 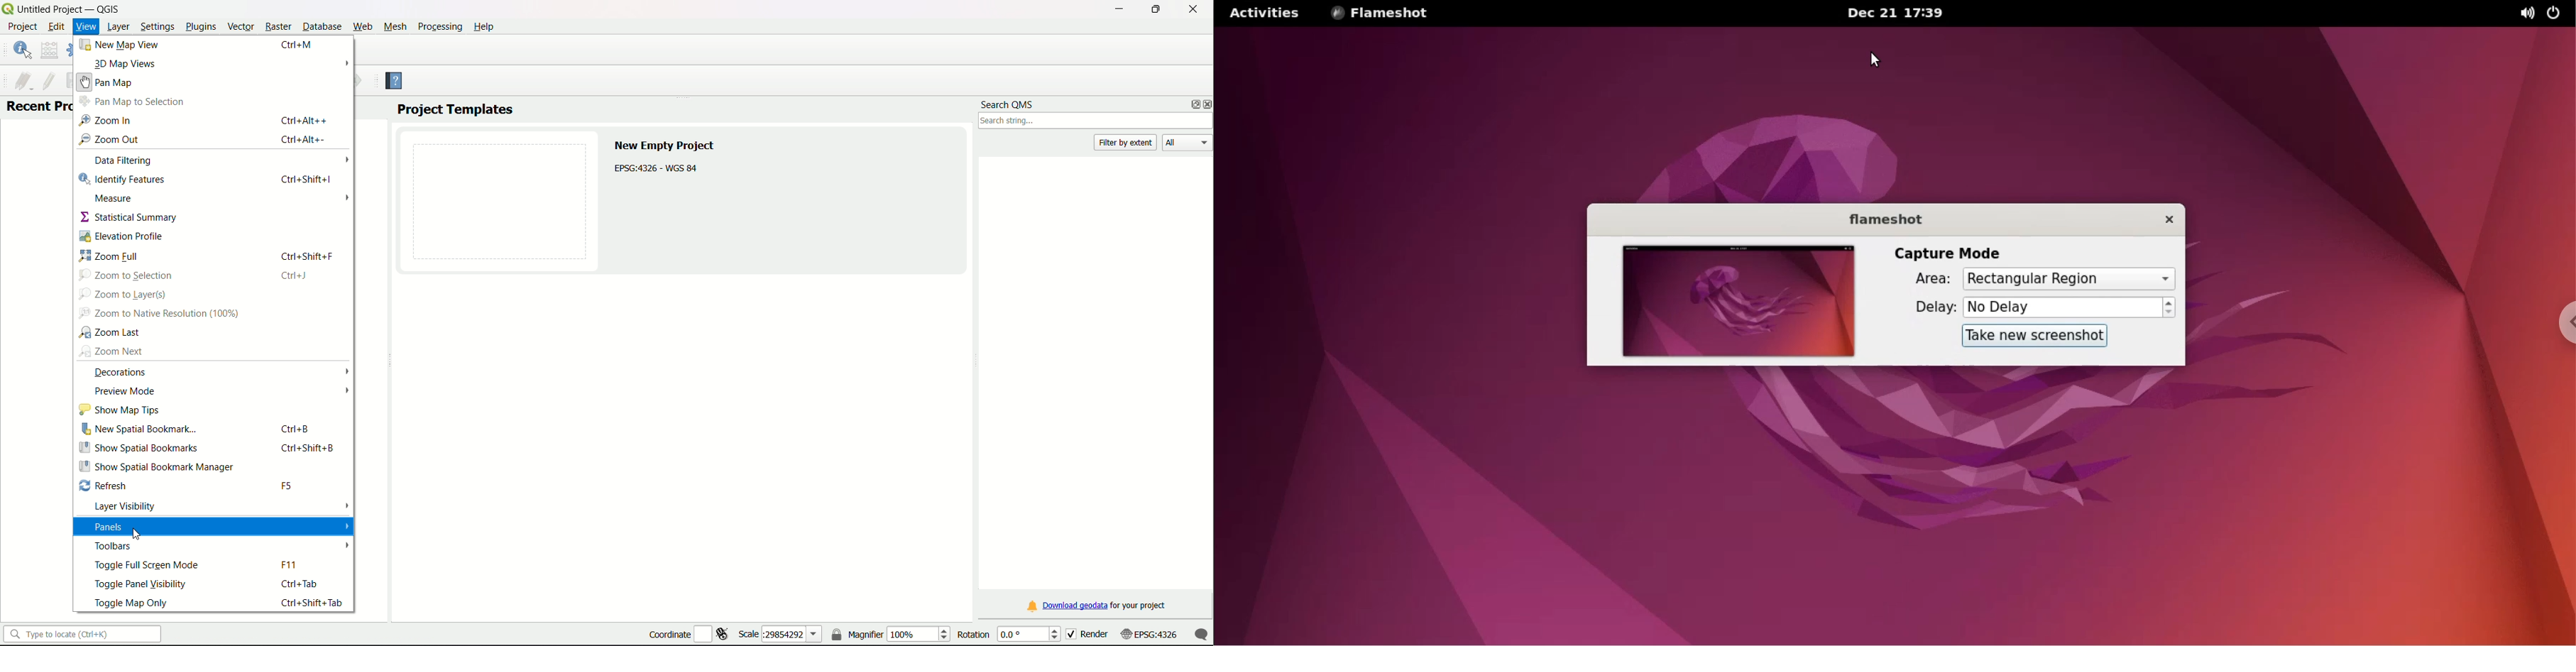 I want to click on toggle panel visibility, so click(x=140, y=585).